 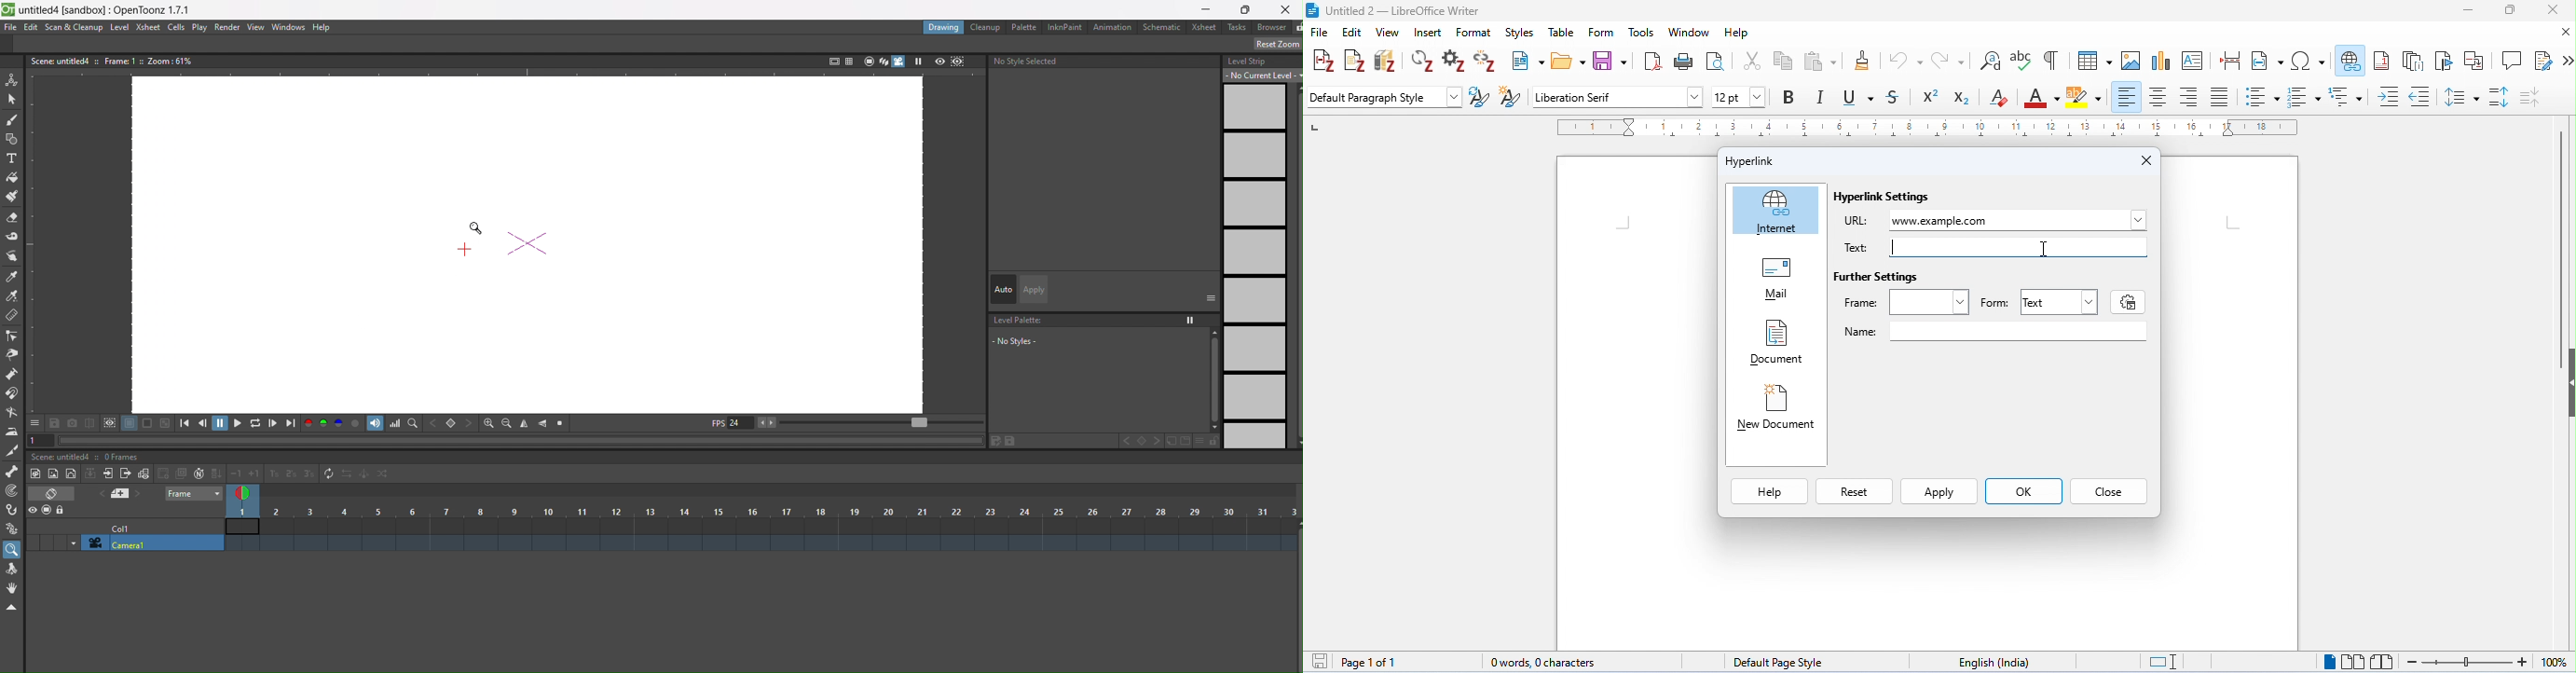 I want to click on justified, so click(x=2223, y=97).